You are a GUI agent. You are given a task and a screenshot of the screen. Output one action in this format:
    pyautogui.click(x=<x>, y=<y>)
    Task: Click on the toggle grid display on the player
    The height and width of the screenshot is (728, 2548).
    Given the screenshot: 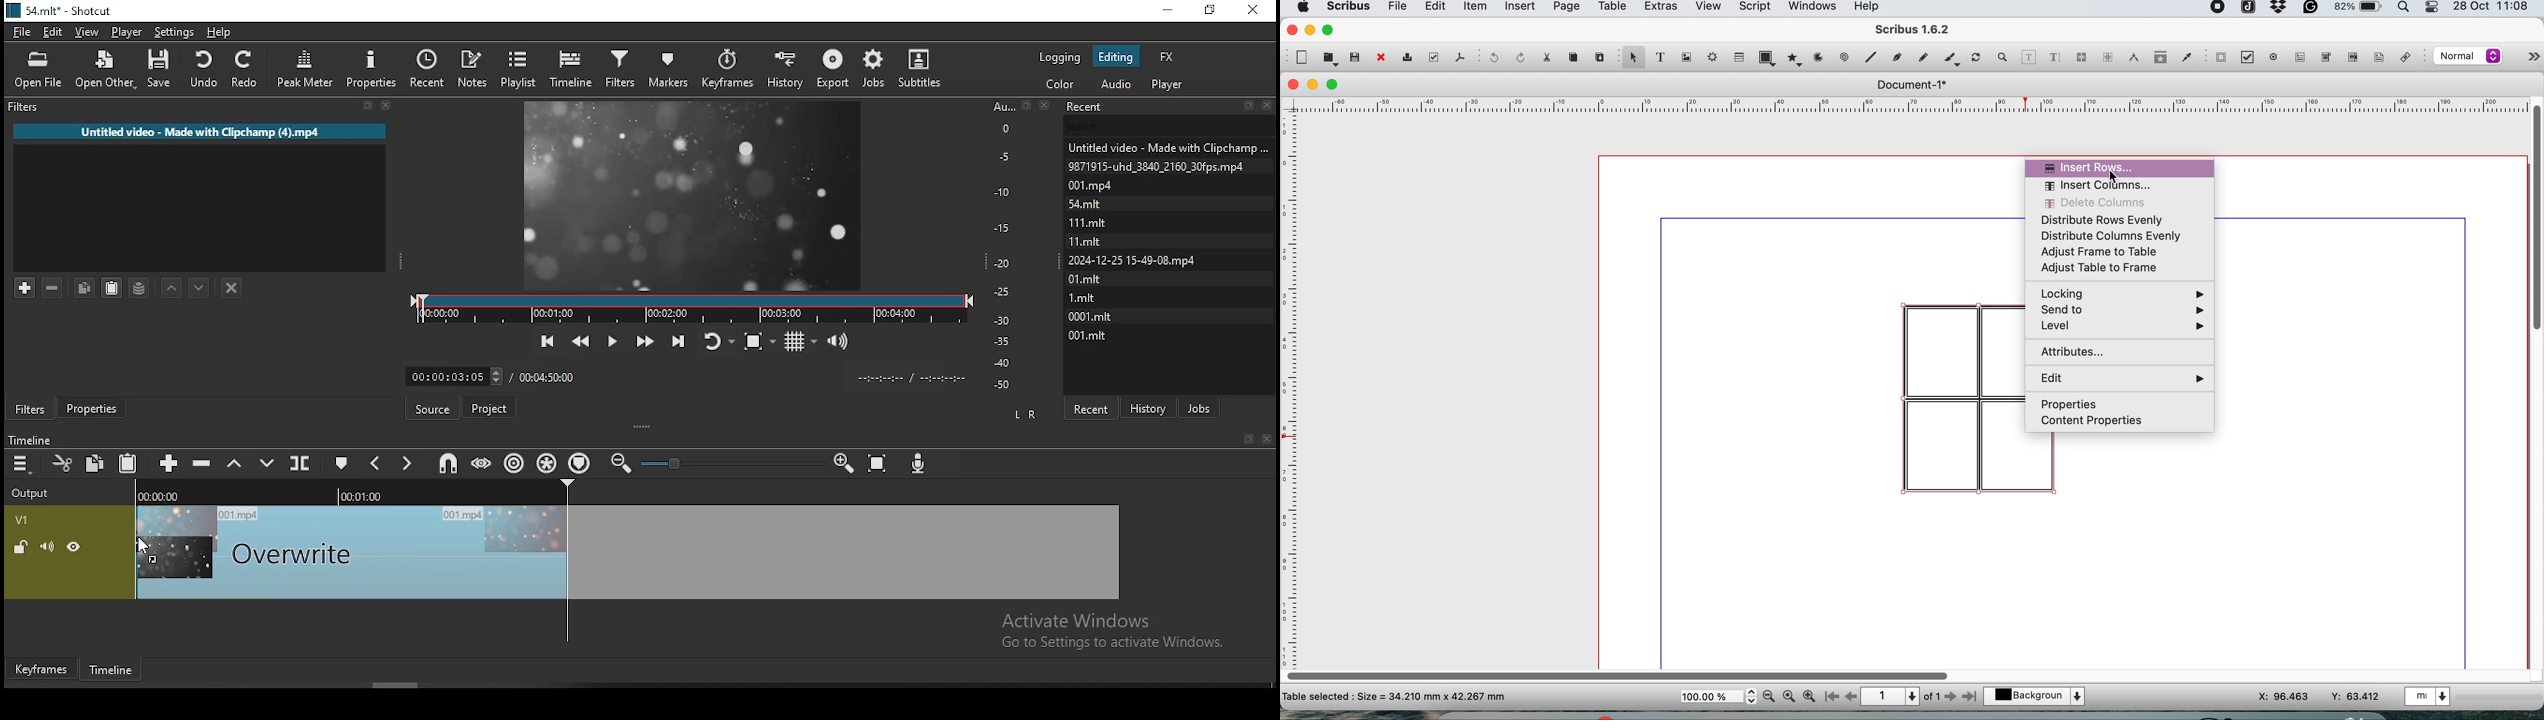 What is the action you would take?
    pyautogui.click(x=802, y=342)
    